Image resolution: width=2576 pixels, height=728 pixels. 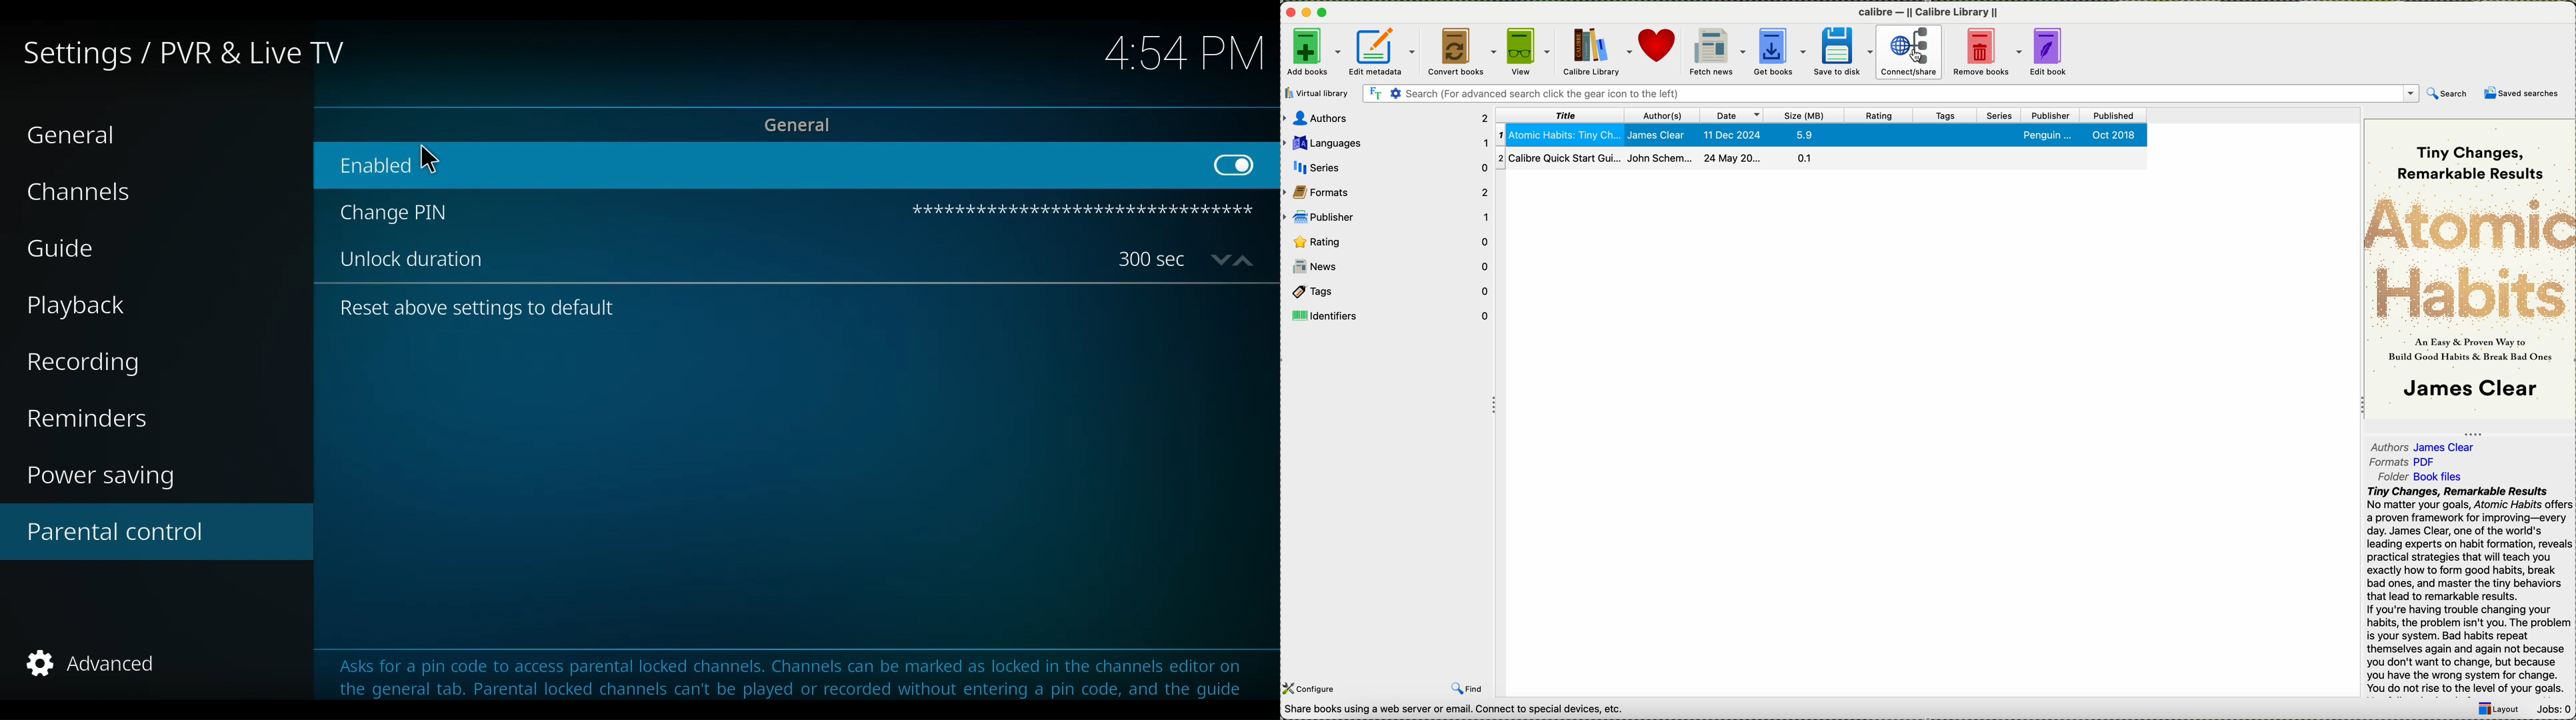 What do you see at coordinates (755, 167) in the screenshot?
I see `Enabled` at bounding box center [755, 167].